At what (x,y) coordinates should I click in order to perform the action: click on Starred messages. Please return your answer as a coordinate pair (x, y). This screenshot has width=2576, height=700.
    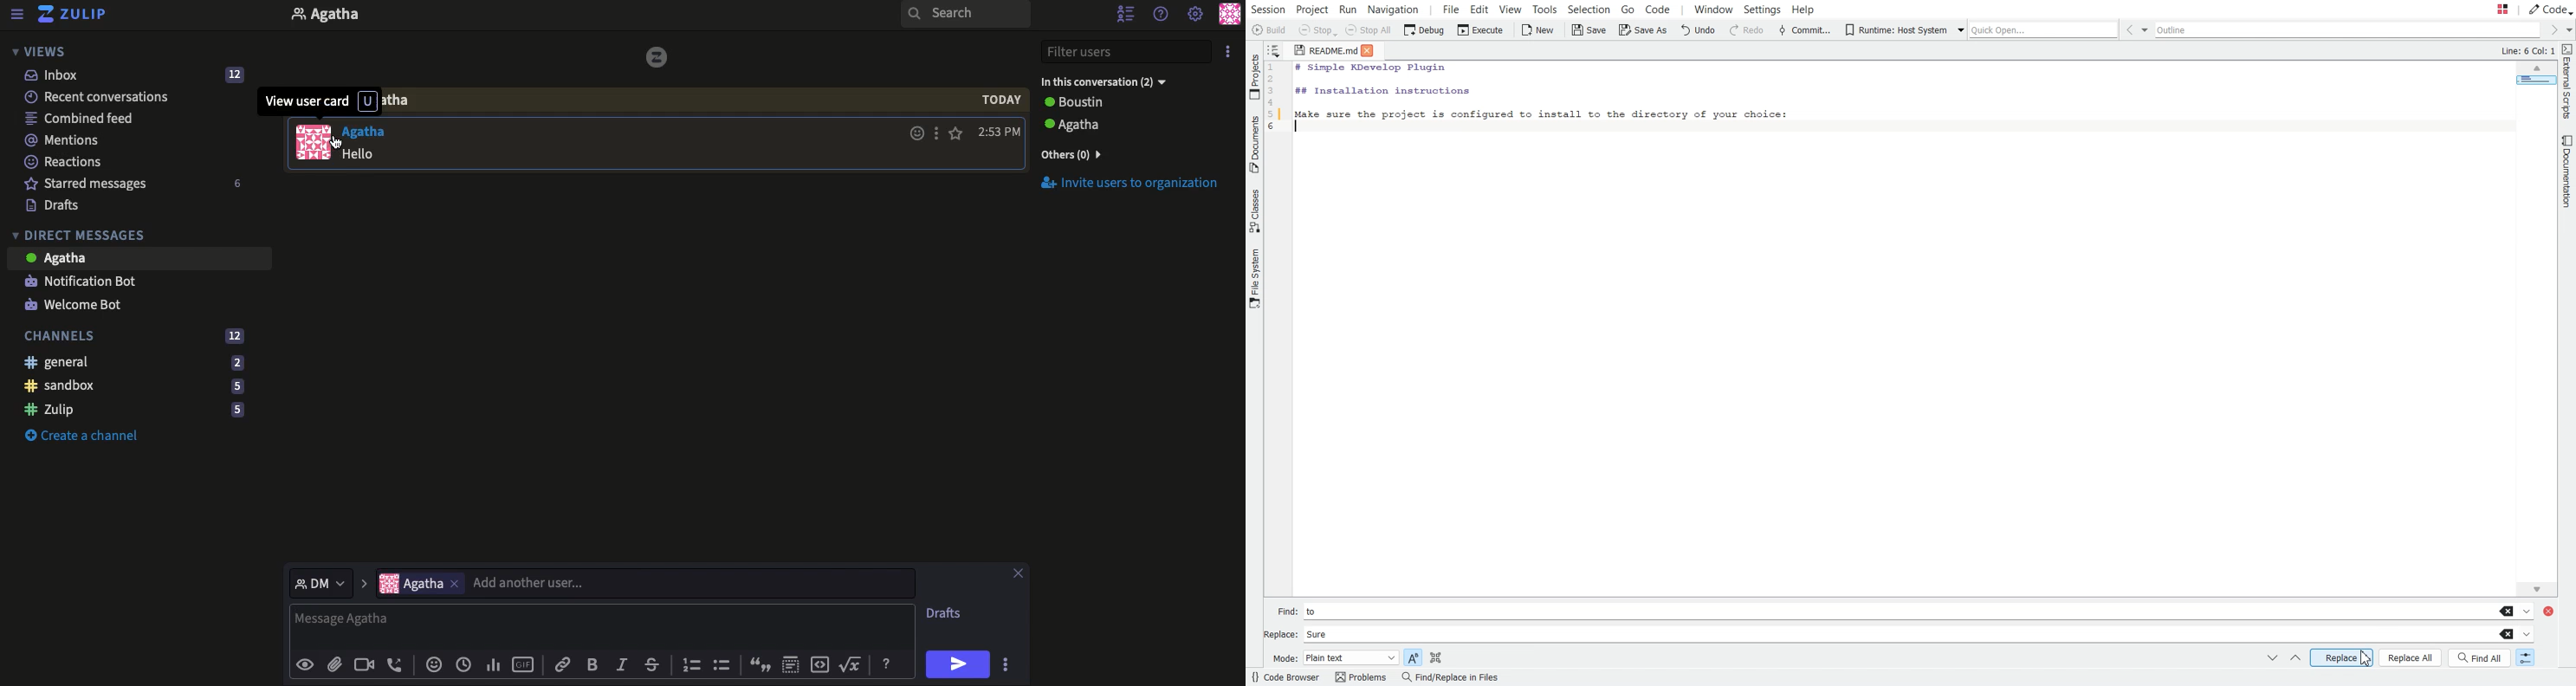
    Looking at the image, I should click on (135, 183).